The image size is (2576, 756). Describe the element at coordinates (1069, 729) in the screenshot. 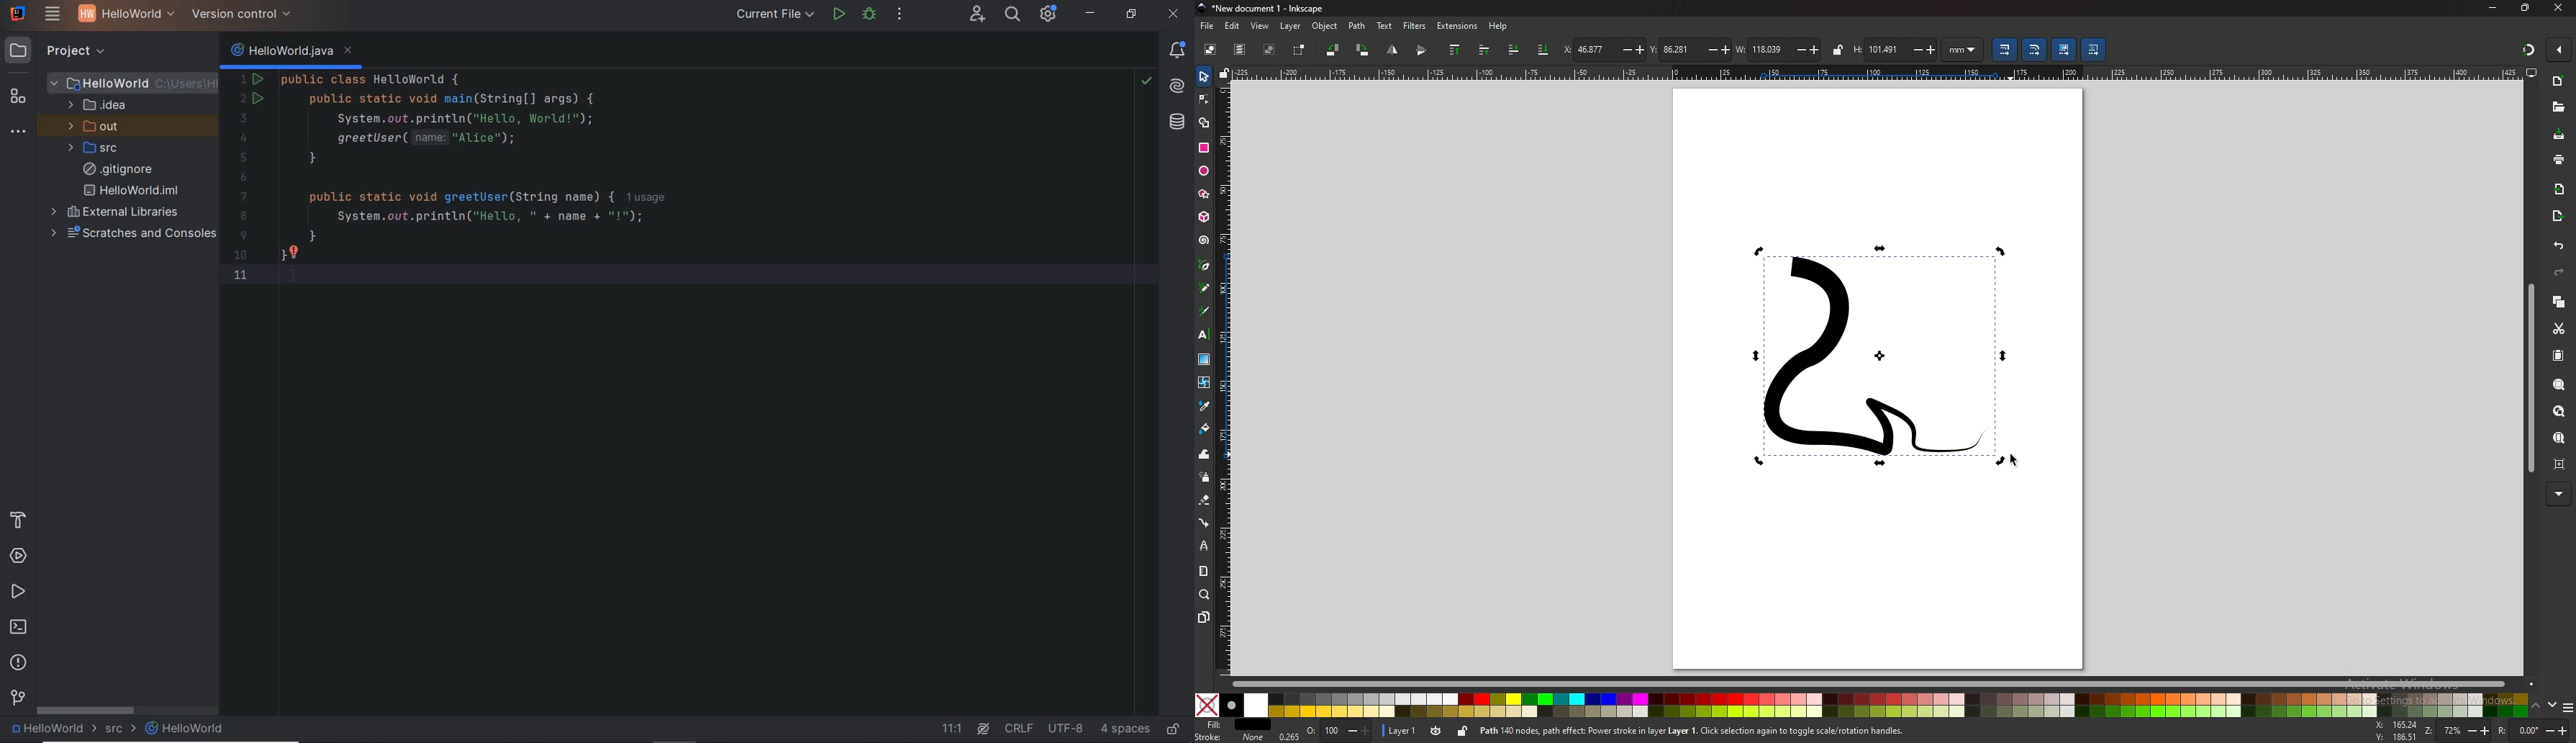

I see `UTF-8(file encoding)` at that location.